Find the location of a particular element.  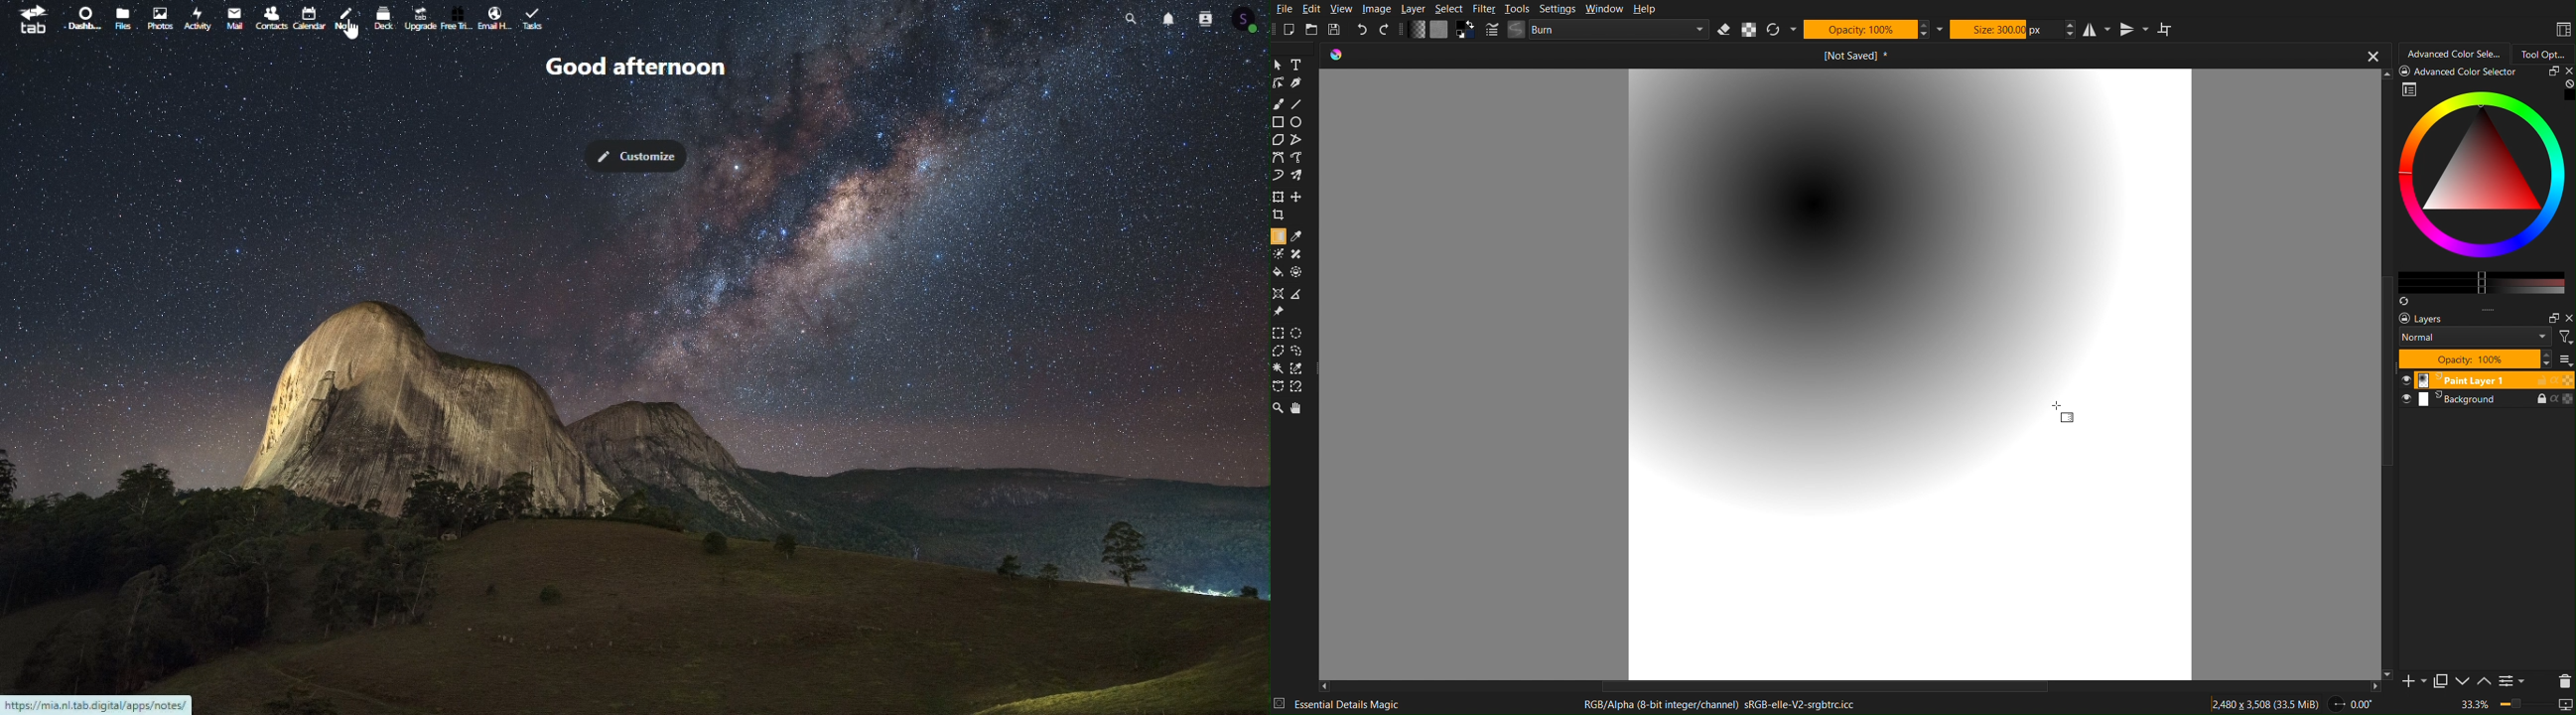

Workspaces is located at coordinates (2563, 30).